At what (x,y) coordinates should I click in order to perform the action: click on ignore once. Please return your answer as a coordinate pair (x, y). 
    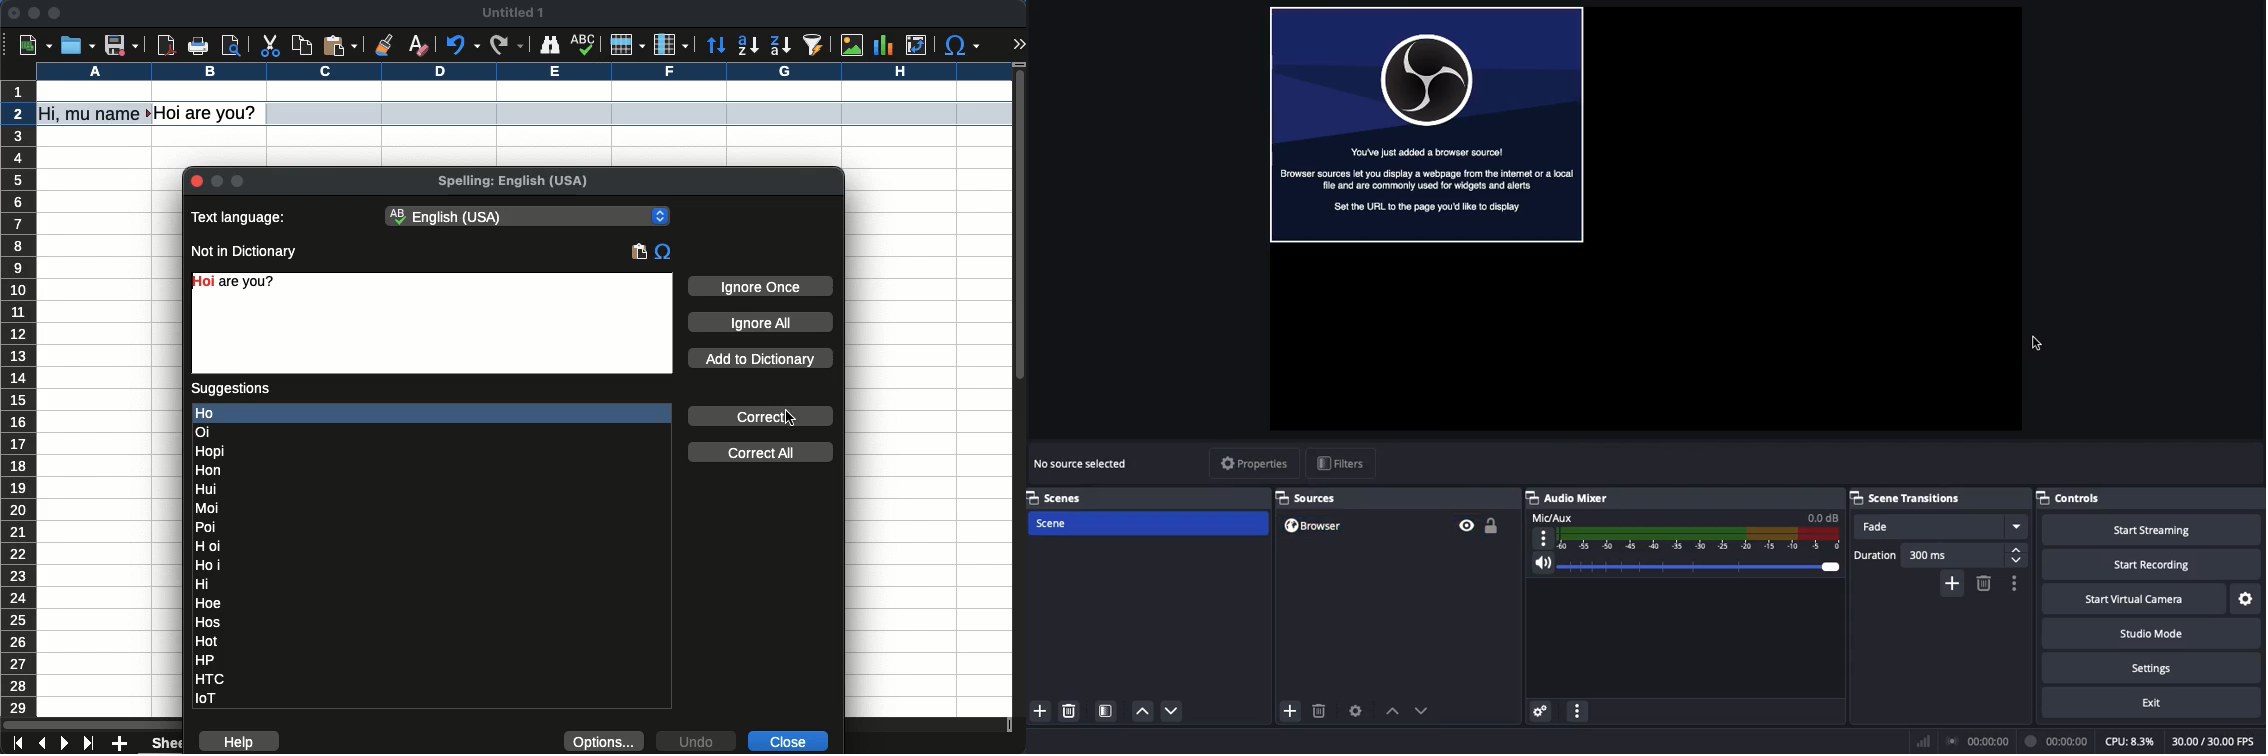
    Looking at the image, I should click on (760, 288).